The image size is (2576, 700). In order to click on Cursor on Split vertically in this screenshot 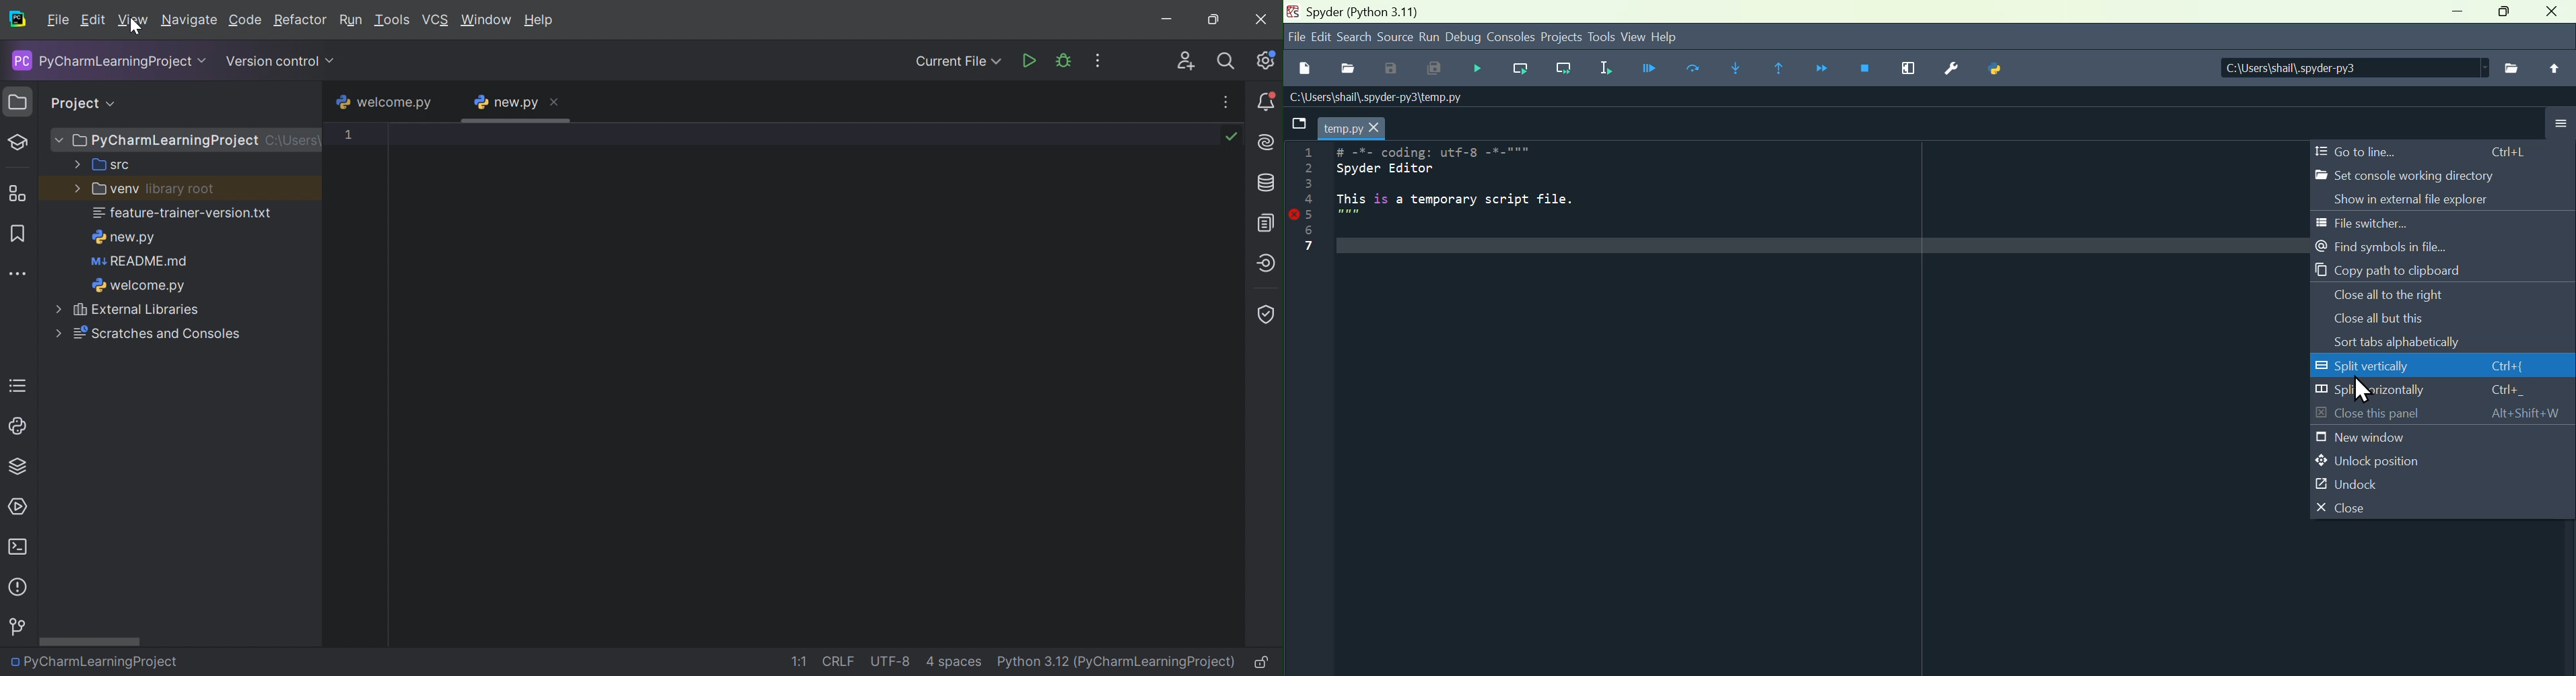, I will do `click(2369, 392)`.